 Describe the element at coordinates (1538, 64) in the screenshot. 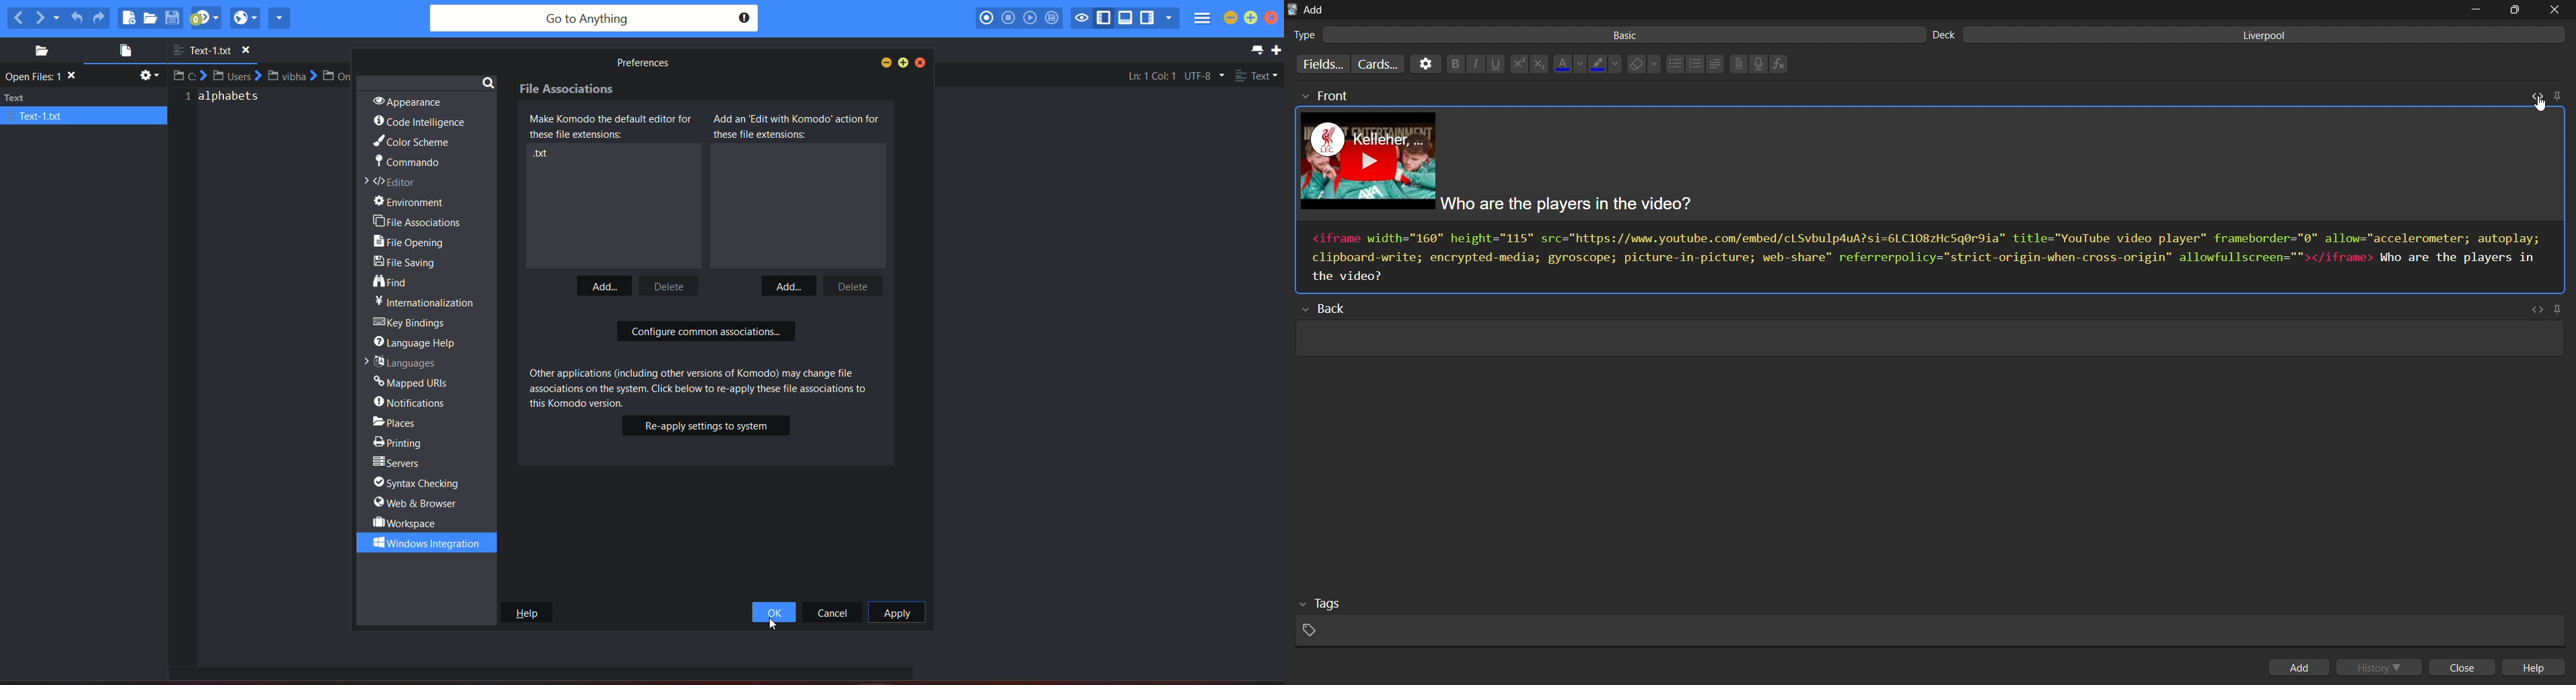

I see `subscript` at that location.